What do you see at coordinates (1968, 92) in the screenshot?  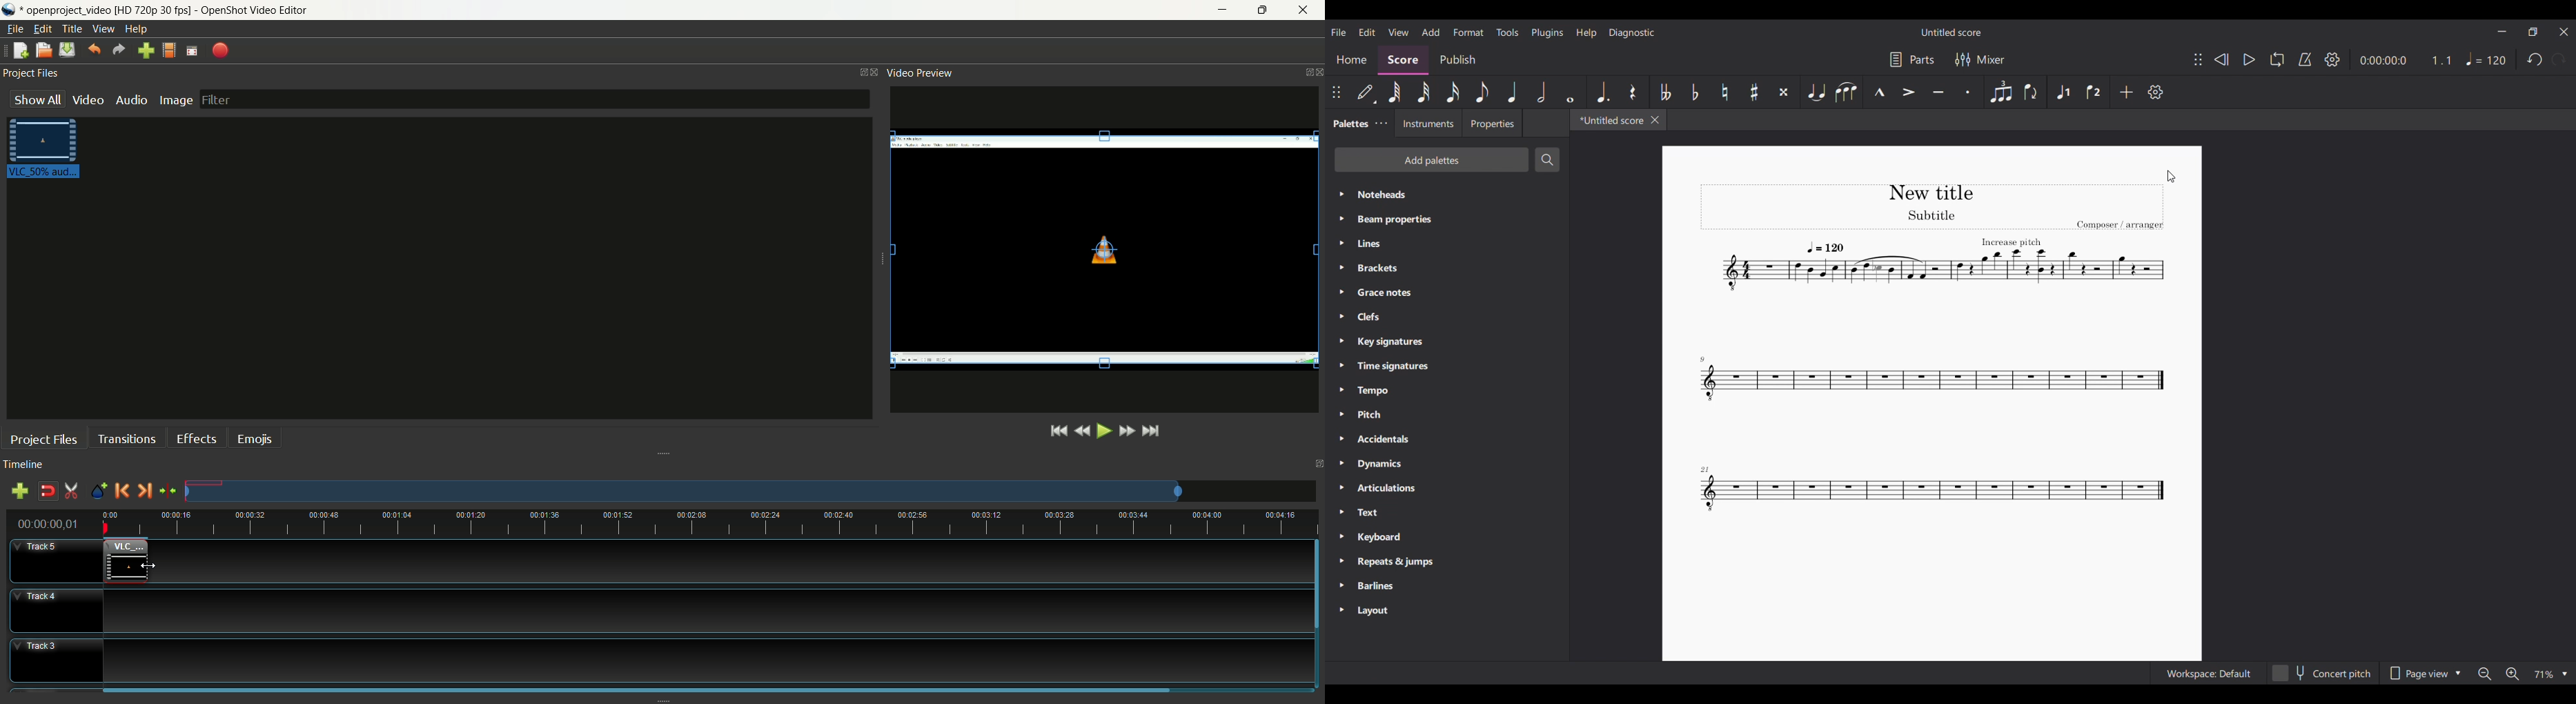 I see `Staccato` at bounding box center [1968, 92].